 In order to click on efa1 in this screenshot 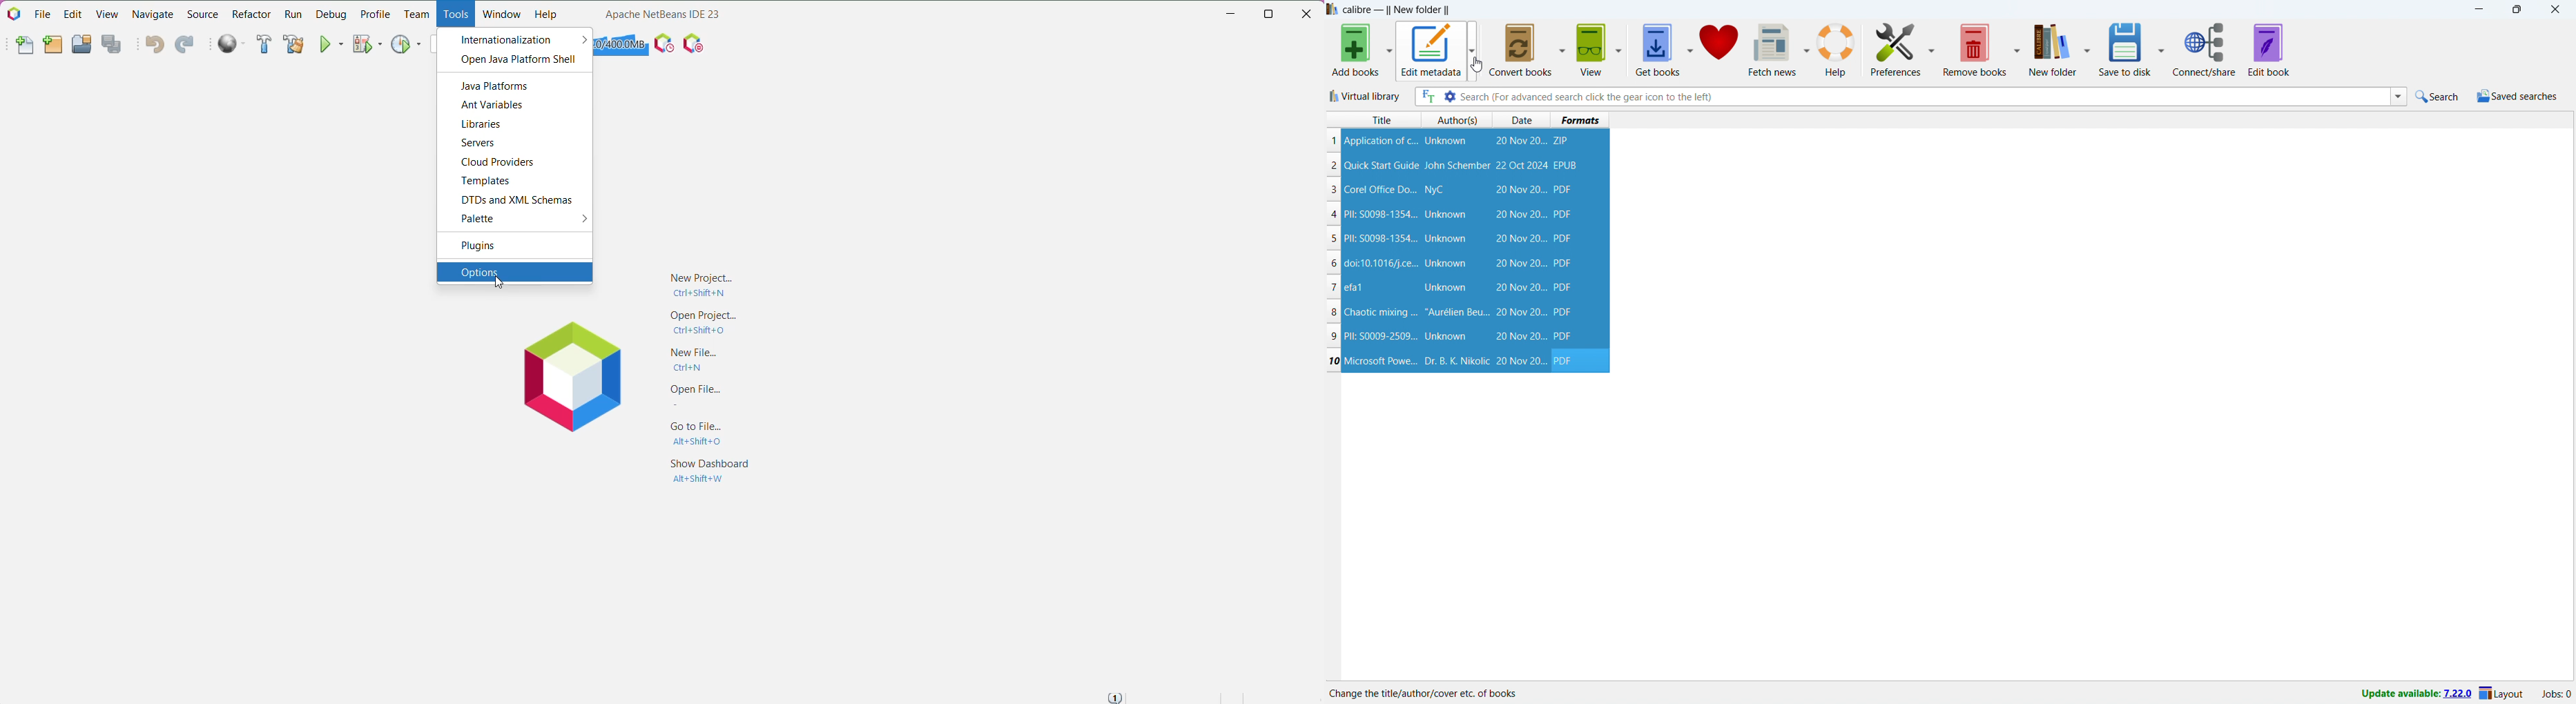, I will do `click(1355, 287)`.